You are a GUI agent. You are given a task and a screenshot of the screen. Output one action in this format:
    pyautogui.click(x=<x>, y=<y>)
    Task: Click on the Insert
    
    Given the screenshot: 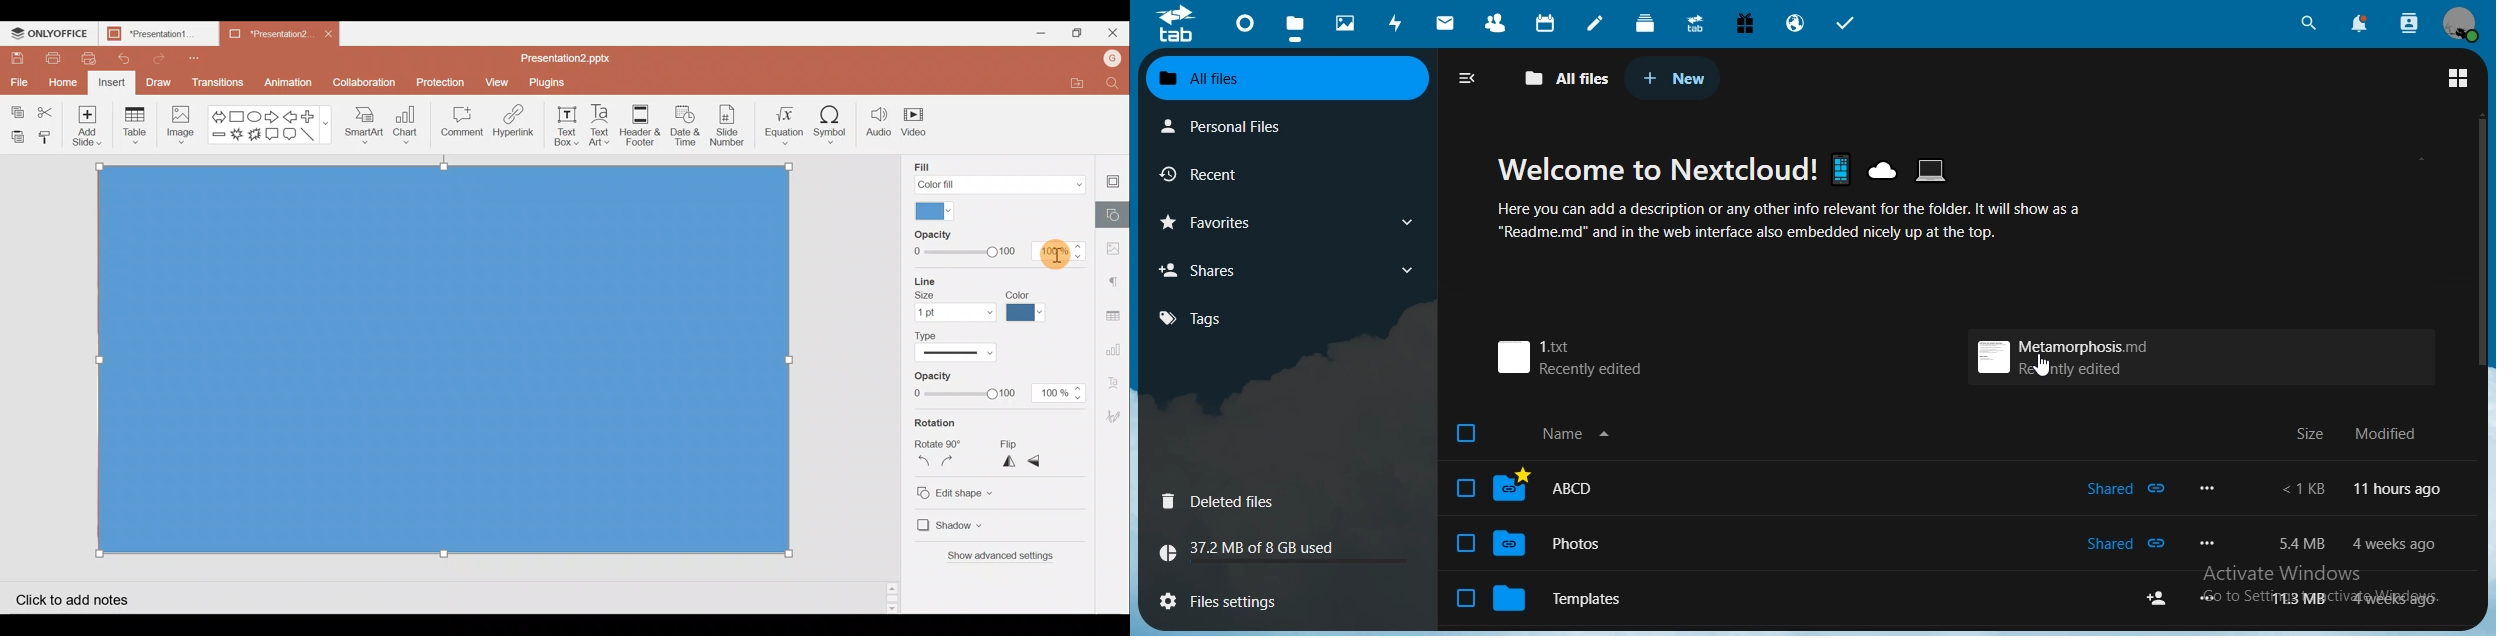 What is the action you would take?
    pyautogui.click(x=113, y=82)
    